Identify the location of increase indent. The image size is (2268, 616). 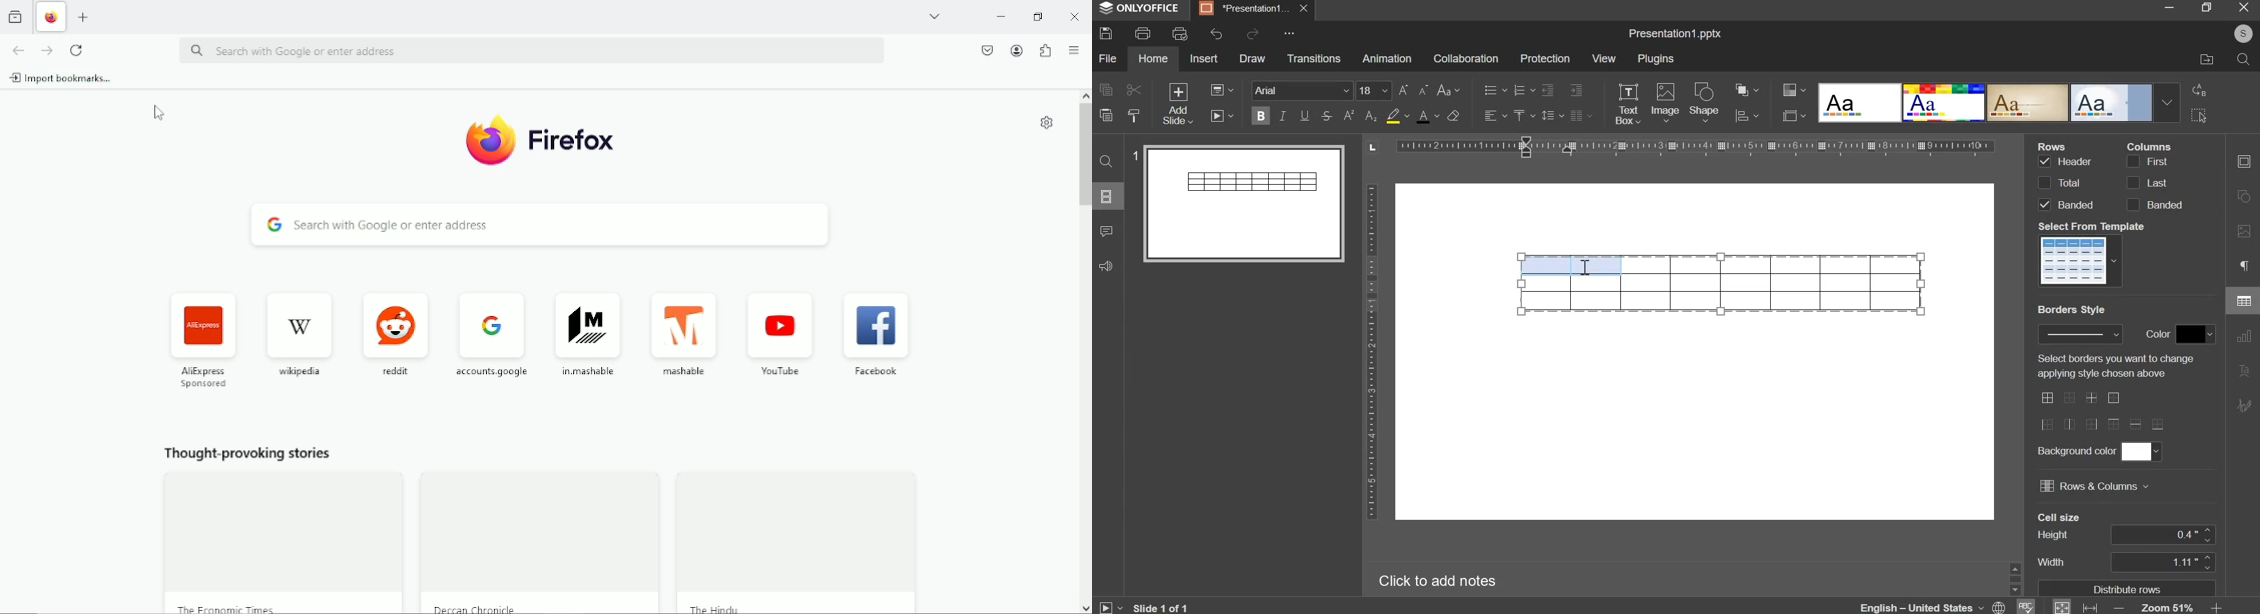
(1577, 89).